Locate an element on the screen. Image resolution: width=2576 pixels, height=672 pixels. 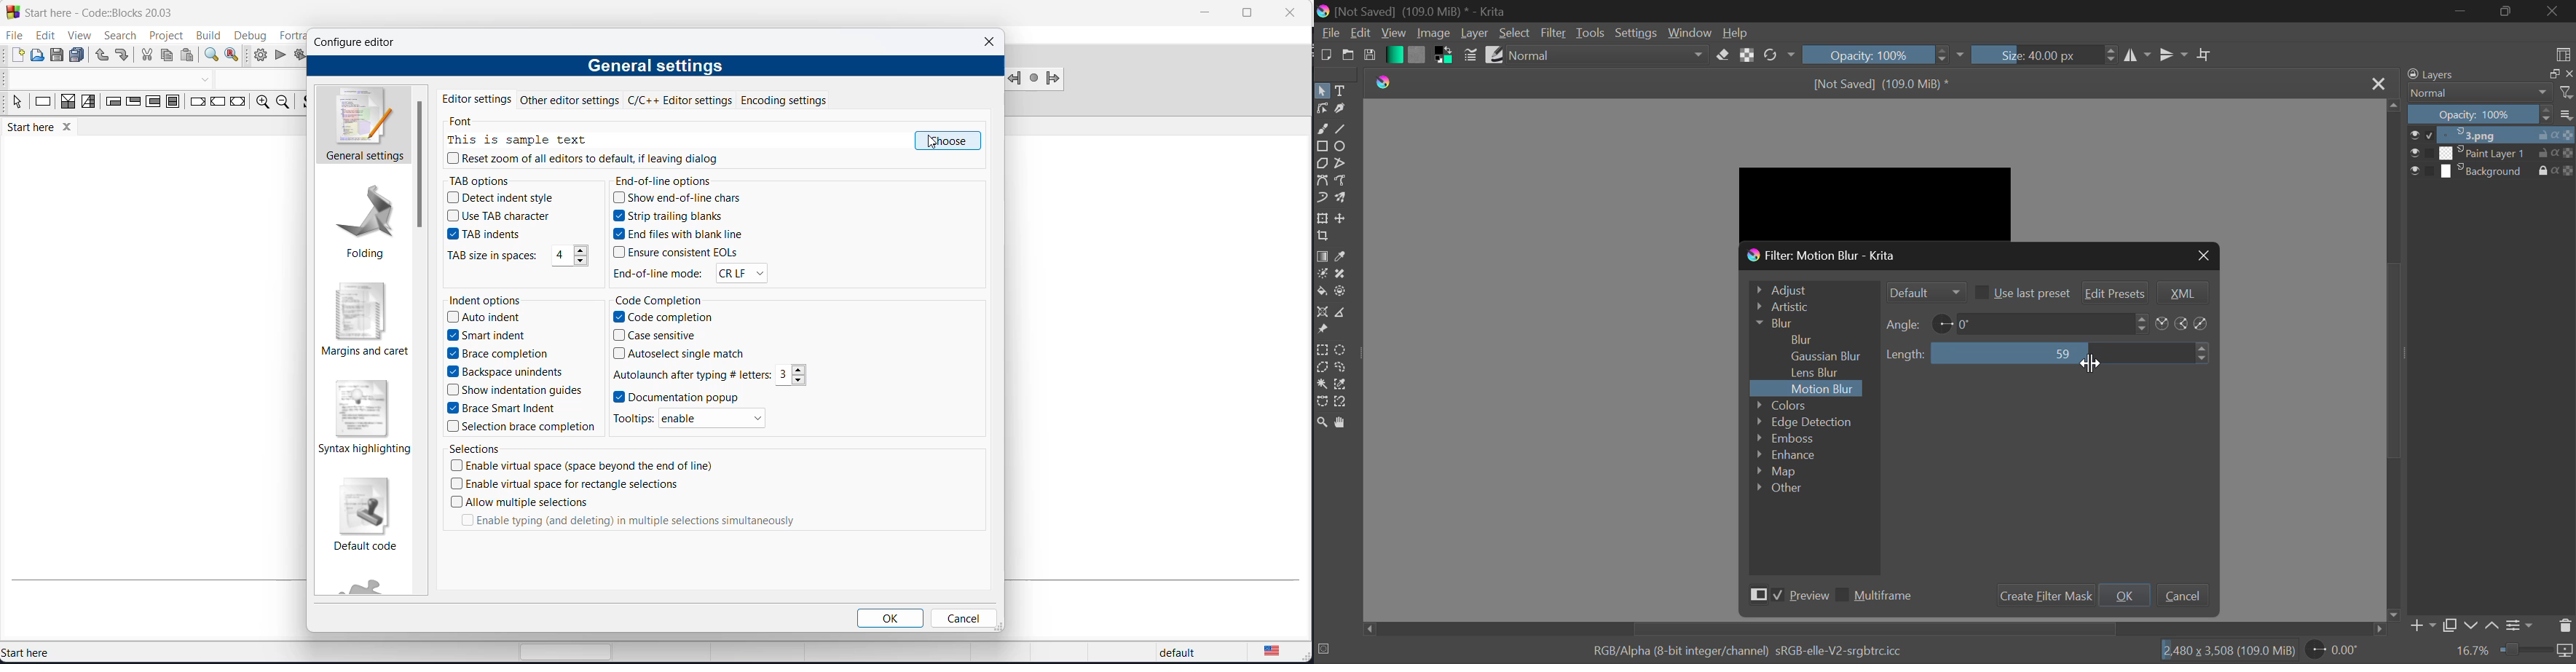
jump back is located at coordinates (1016, 79).